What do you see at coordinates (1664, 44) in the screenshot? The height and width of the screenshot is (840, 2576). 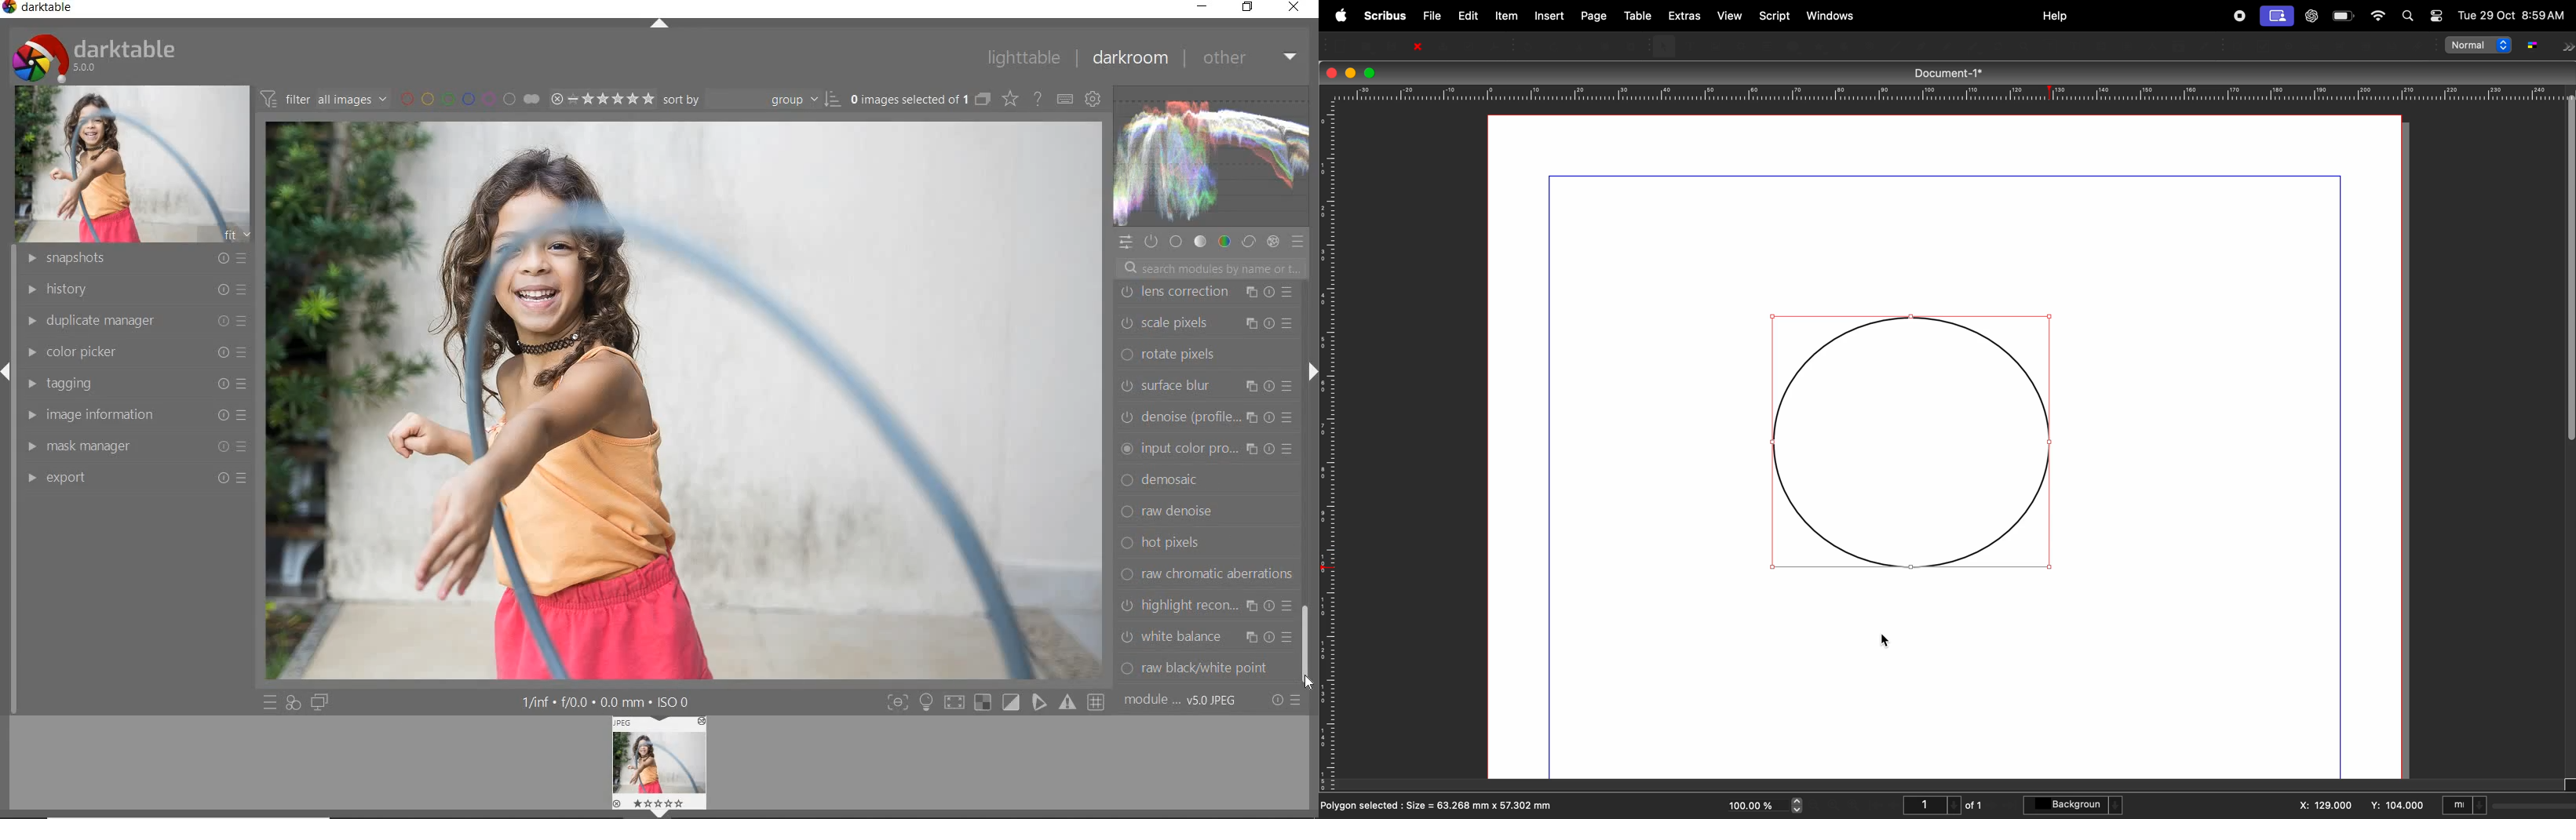 I see `select item` at bounding box center [1664, 44].